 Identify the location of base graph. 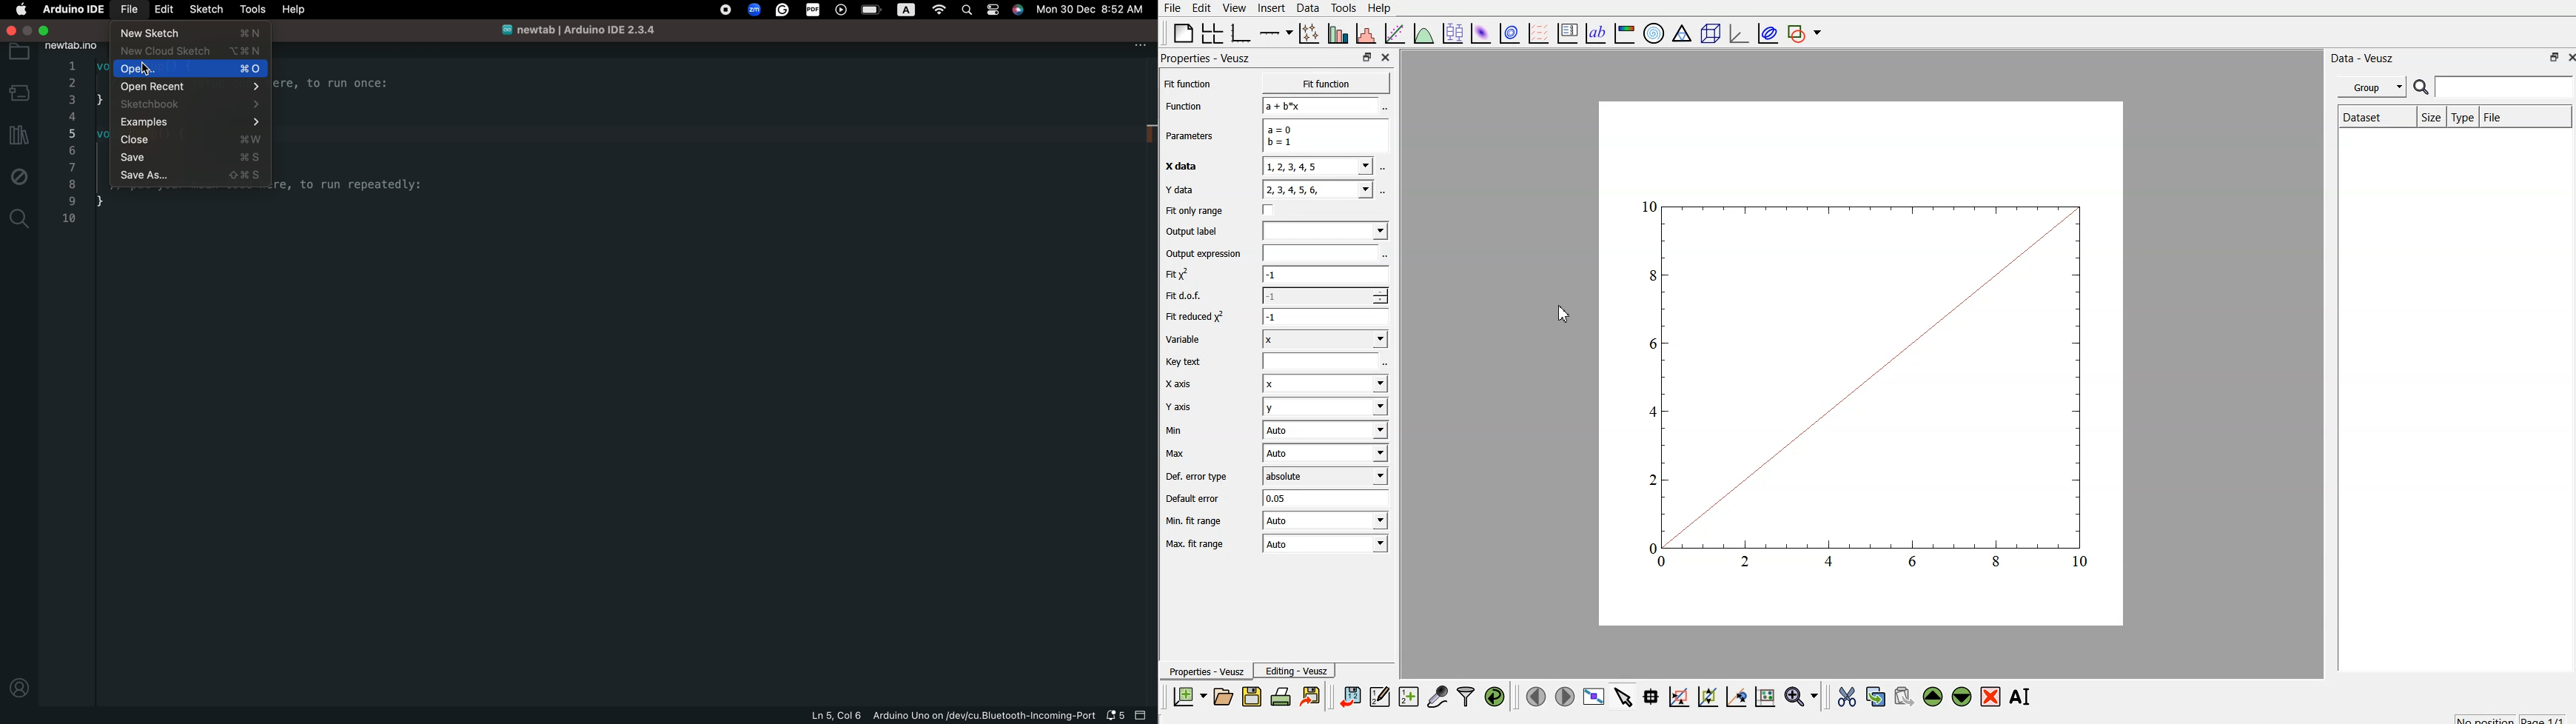
(1240, 34).